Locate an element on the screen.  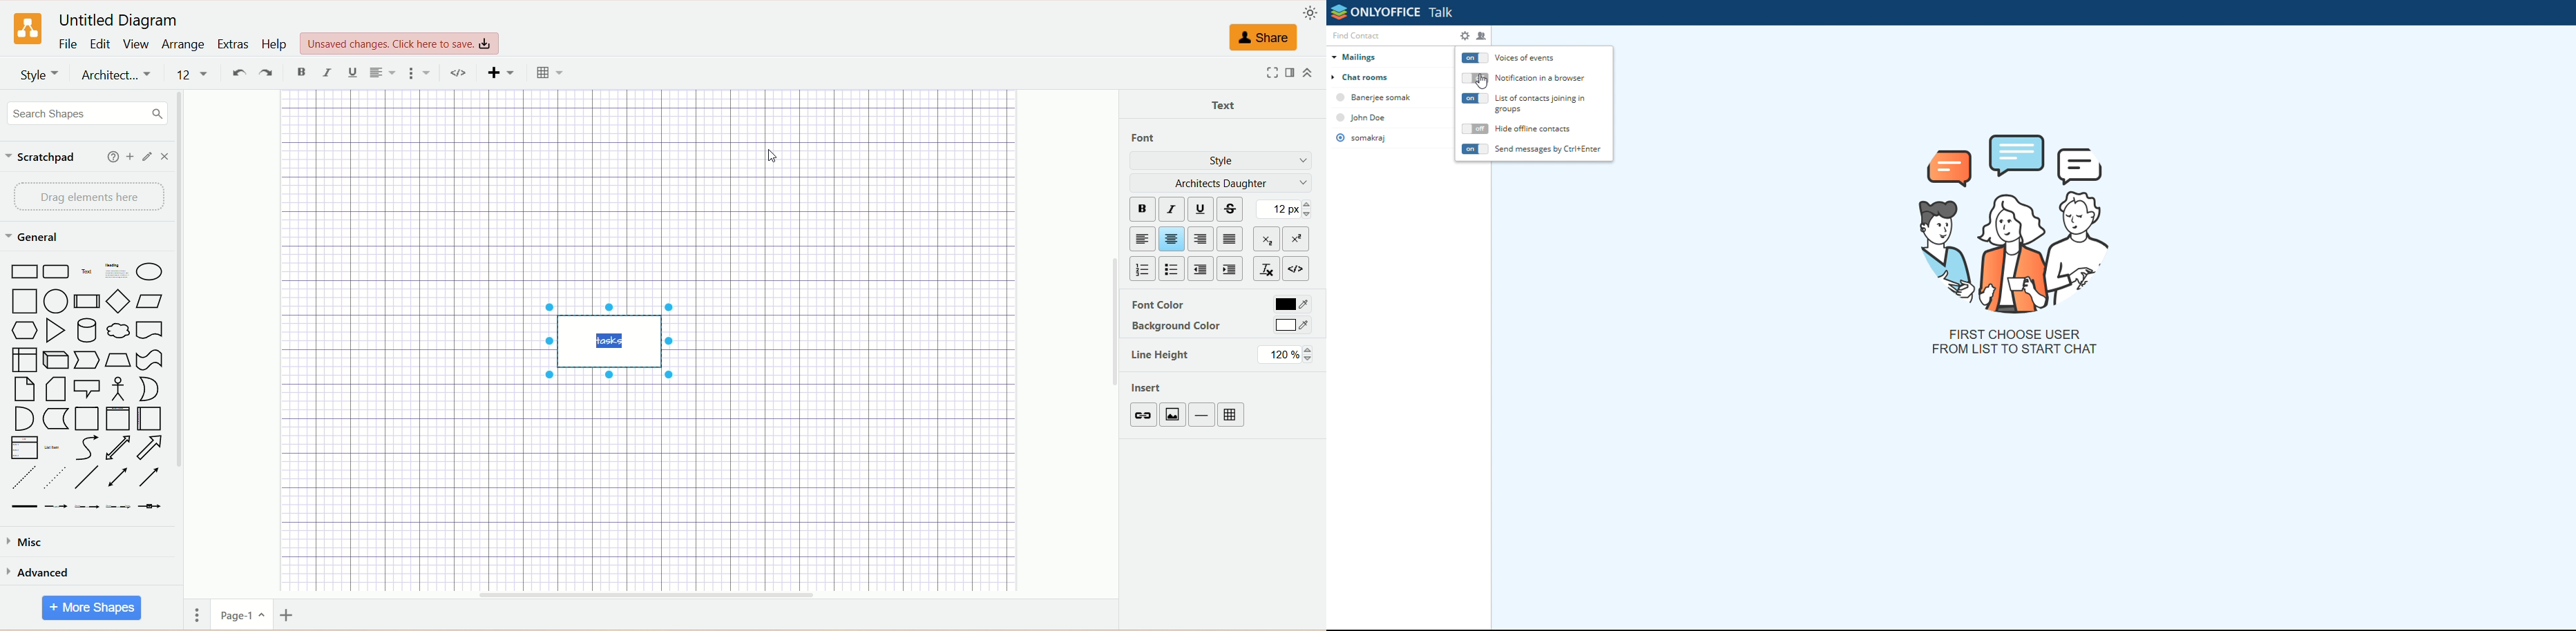
"tasks" center aligned is located at coordinates (609, 341).